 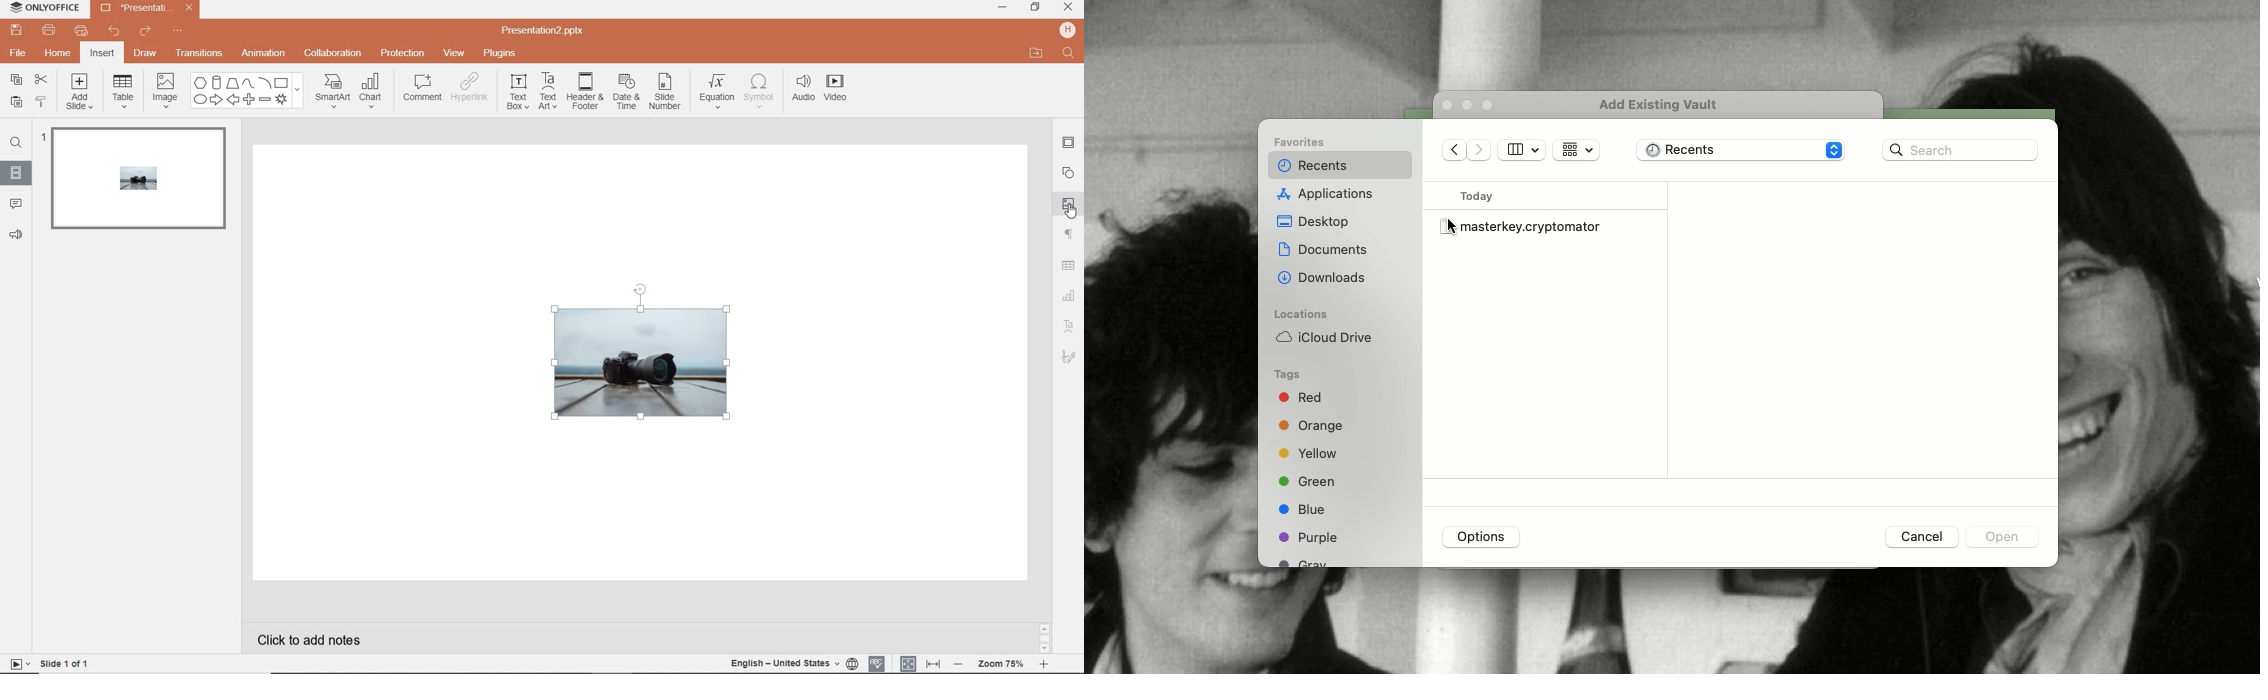 I want to click on slide, so click(x=136, y=183).